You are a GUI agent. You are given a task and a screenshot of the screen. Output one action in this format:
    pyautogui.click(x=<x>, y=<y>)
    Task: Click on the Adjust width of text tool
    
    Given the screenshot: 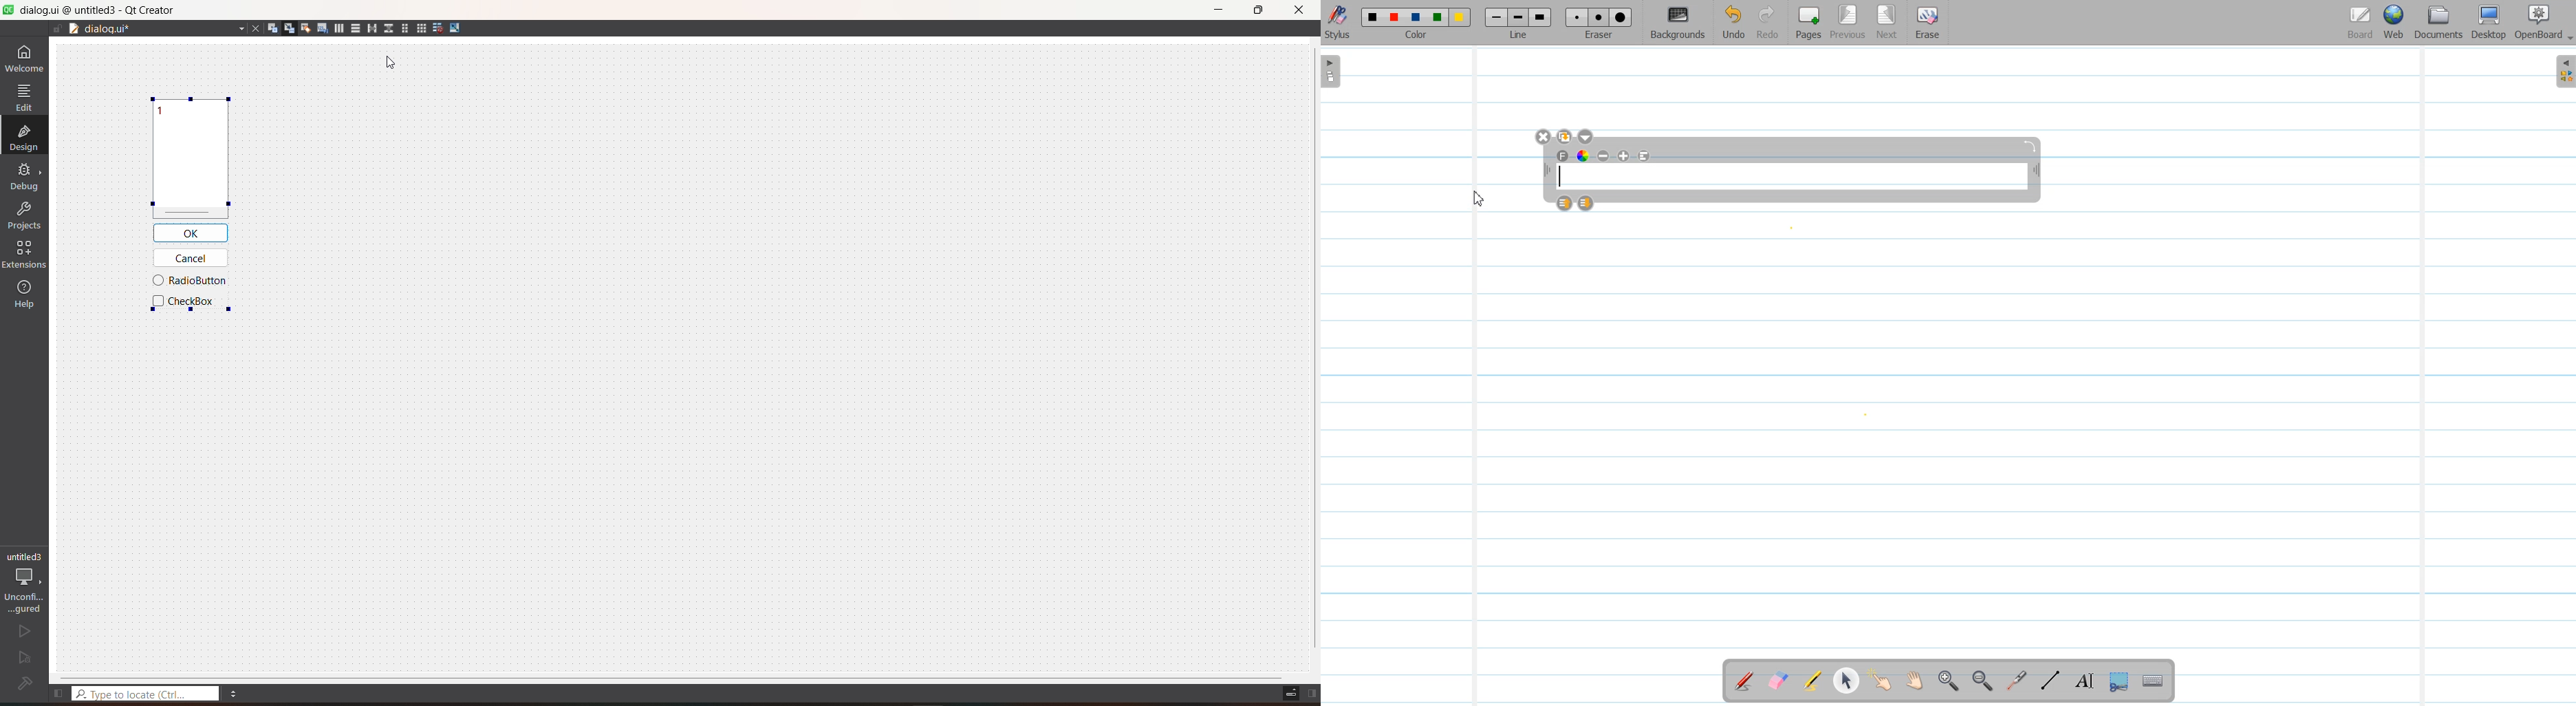 What is the action you would take?
    pyautogui.click(x=2037, y=172)
    